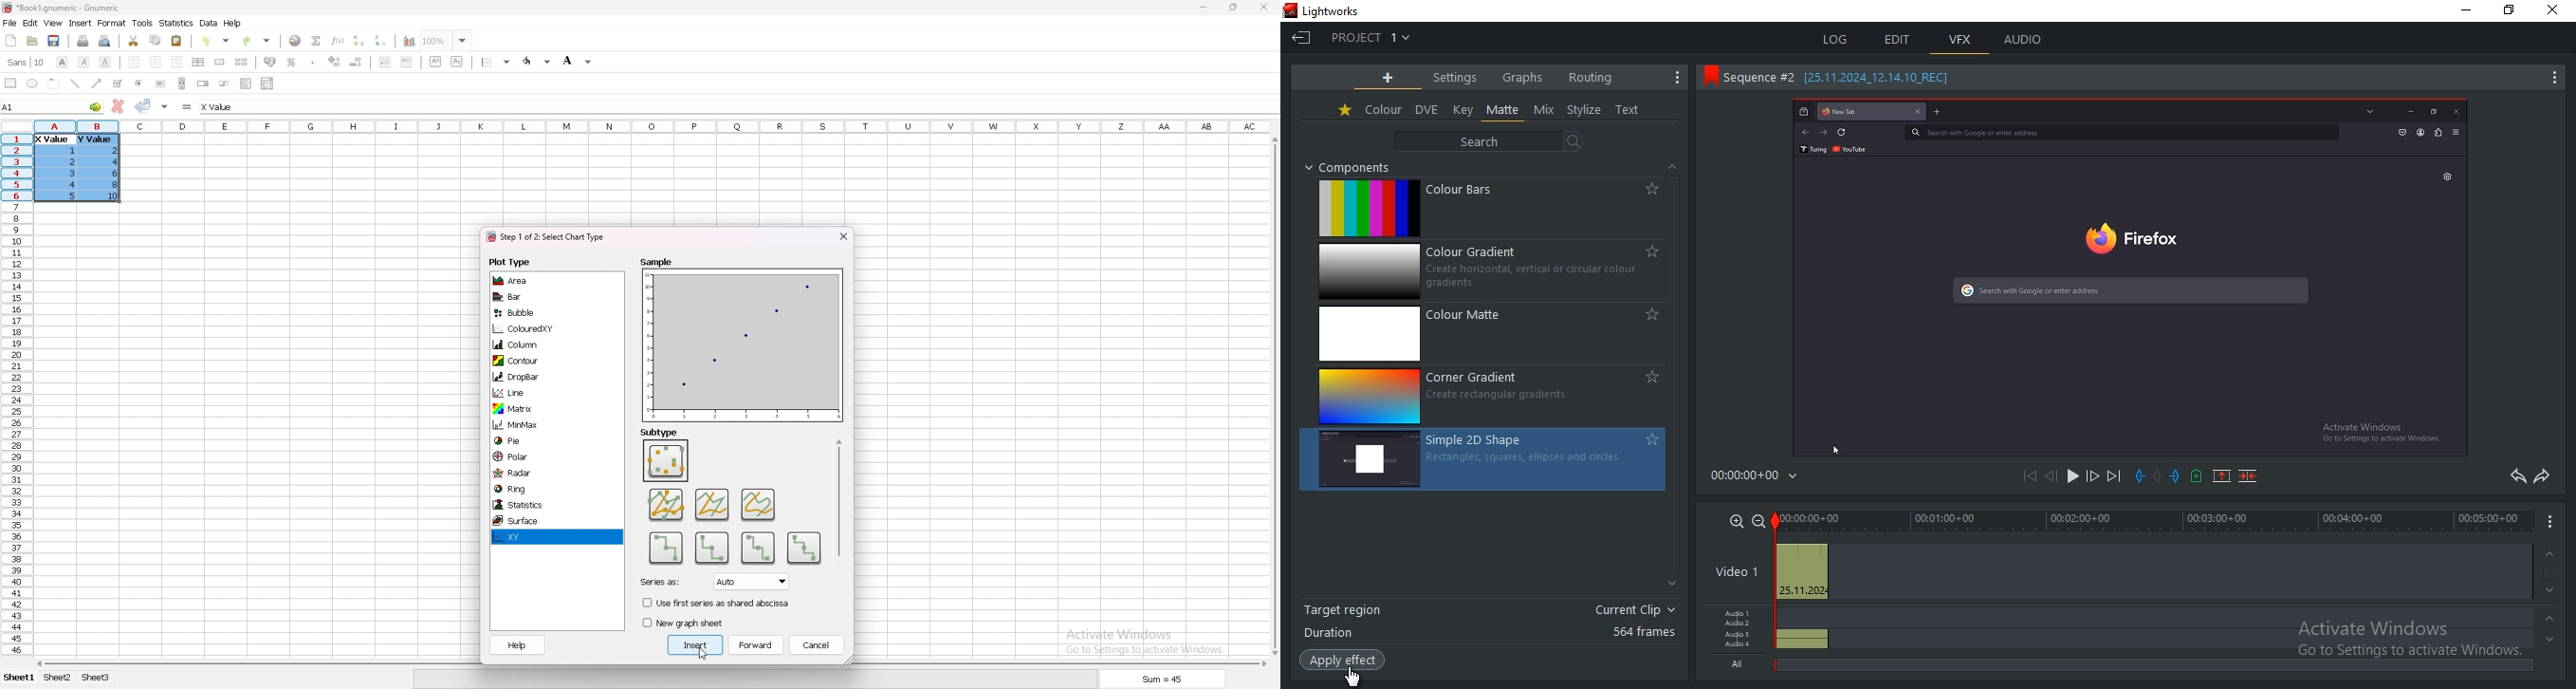 Image resolution: width=2576 pixels, height=700 pixels. What do you see at coordinates (314, 61) in the screenshot?
I see `thousands separator` at bounding box center [314, 61].